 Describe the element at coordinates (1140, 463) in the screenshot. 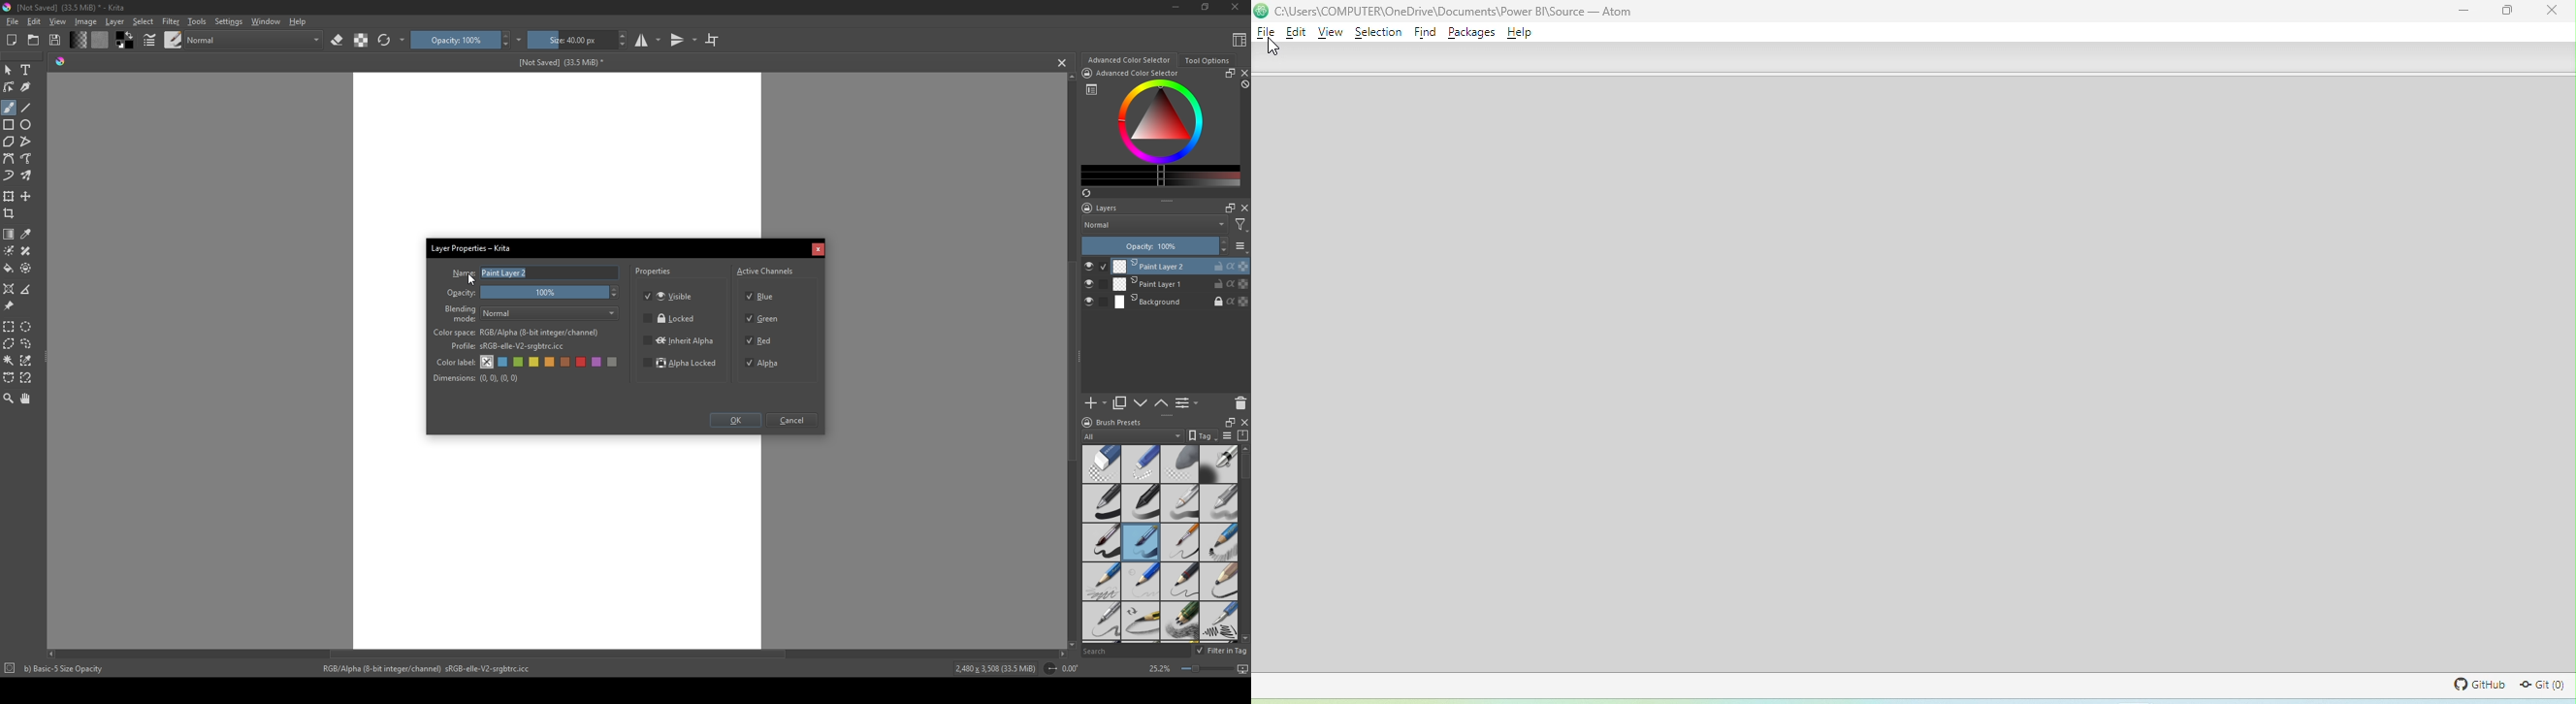

I see `hard eraser` at that location.